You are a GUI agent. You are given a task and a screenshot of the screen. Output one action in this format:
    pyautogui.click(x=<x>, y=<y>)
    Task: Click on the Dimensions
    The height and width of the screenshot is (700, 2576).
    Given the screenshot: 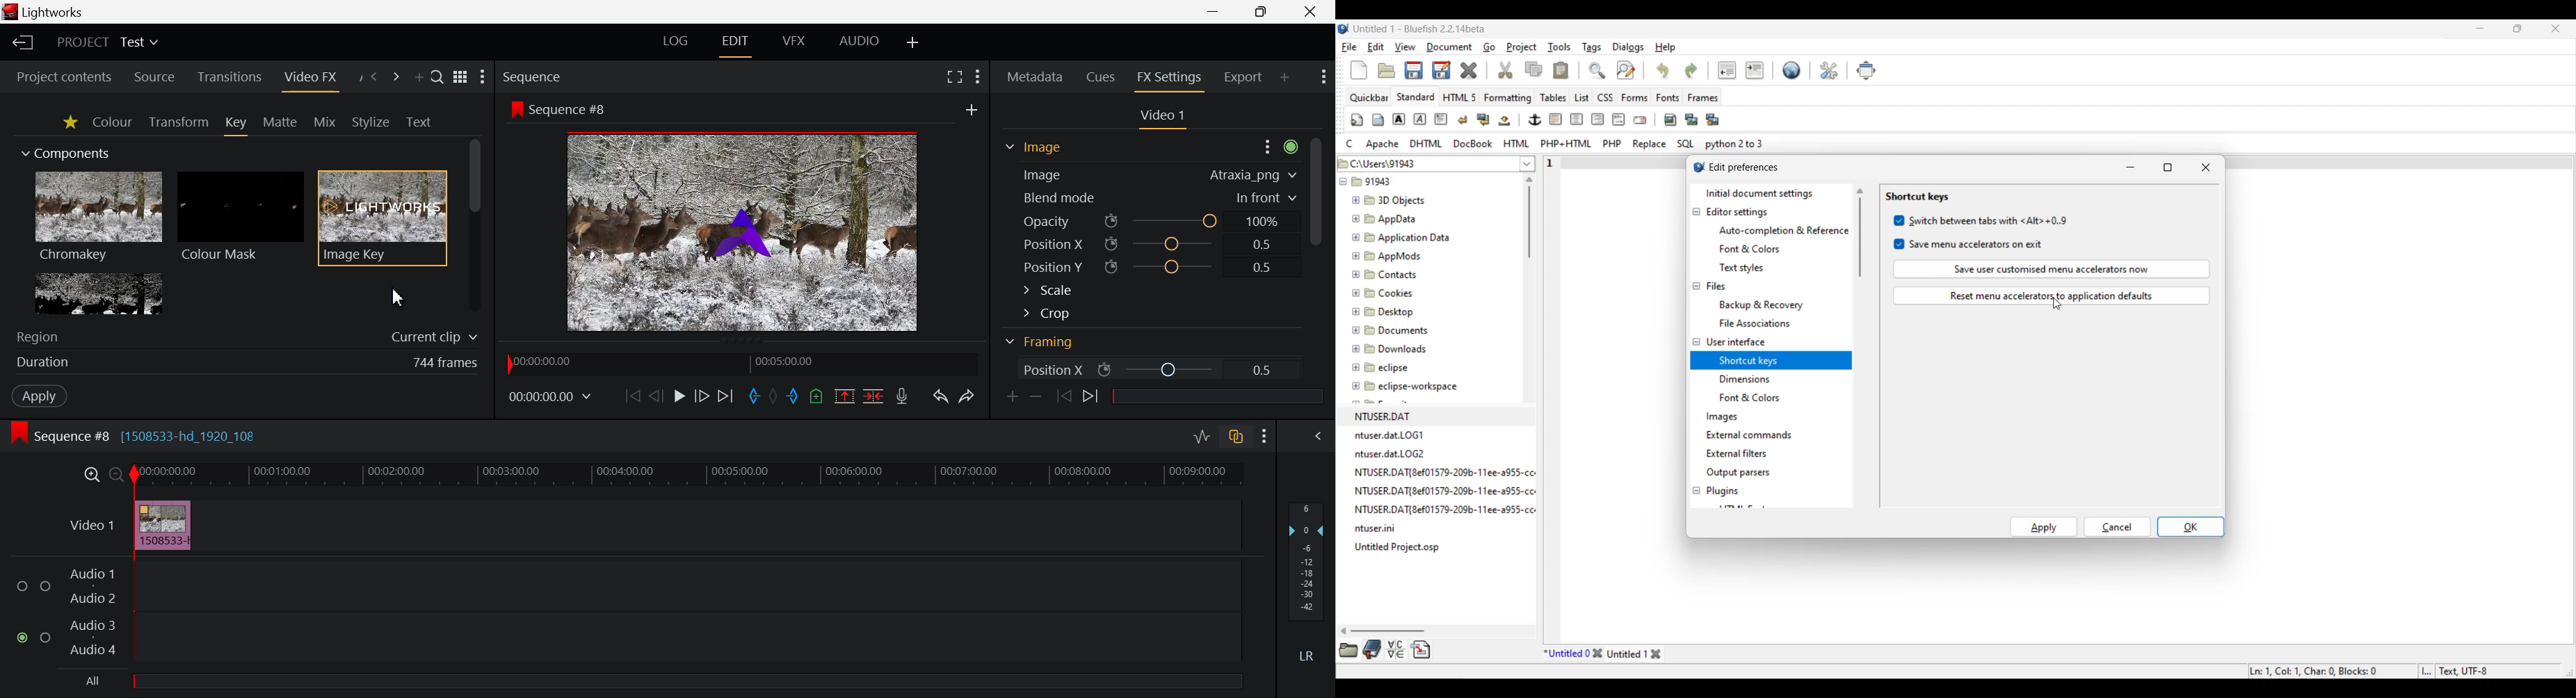 What is the action you would take?
    pyautogui.click(x=1748, y=378)
    